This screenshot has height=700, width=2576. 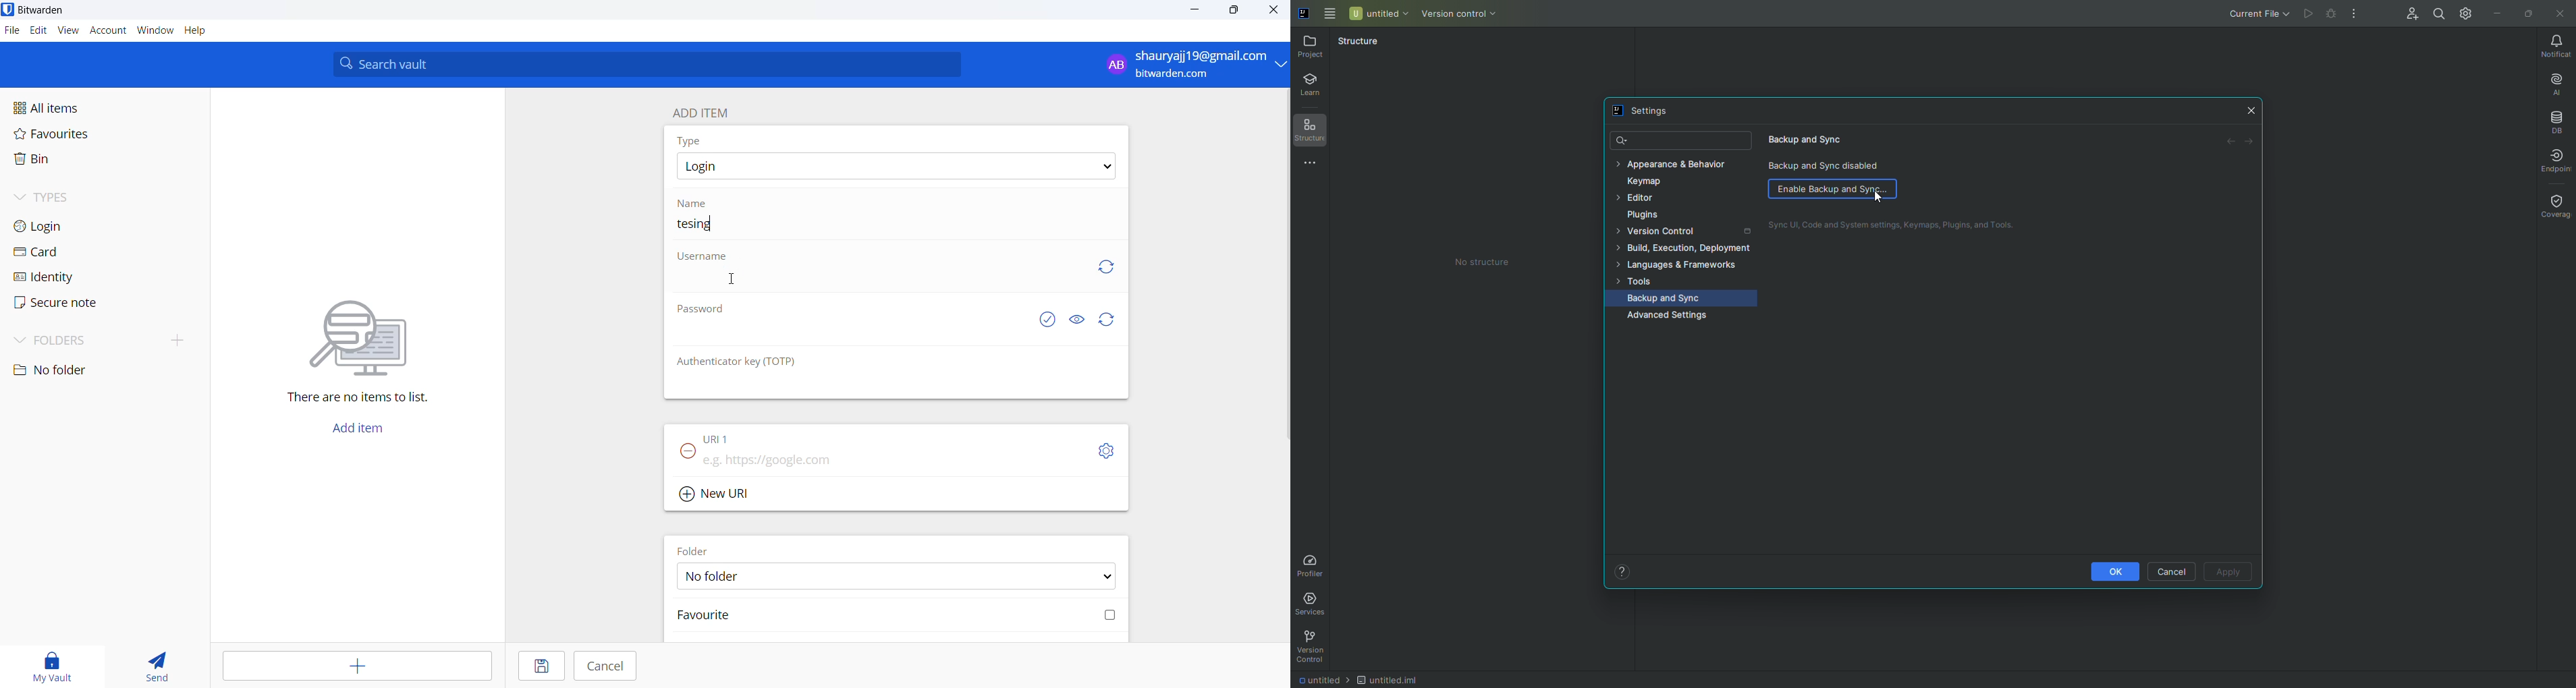 What do you see at coordinates (54, 303) in the screenshot?
I see `secure note` at bounding box center [54, 303].